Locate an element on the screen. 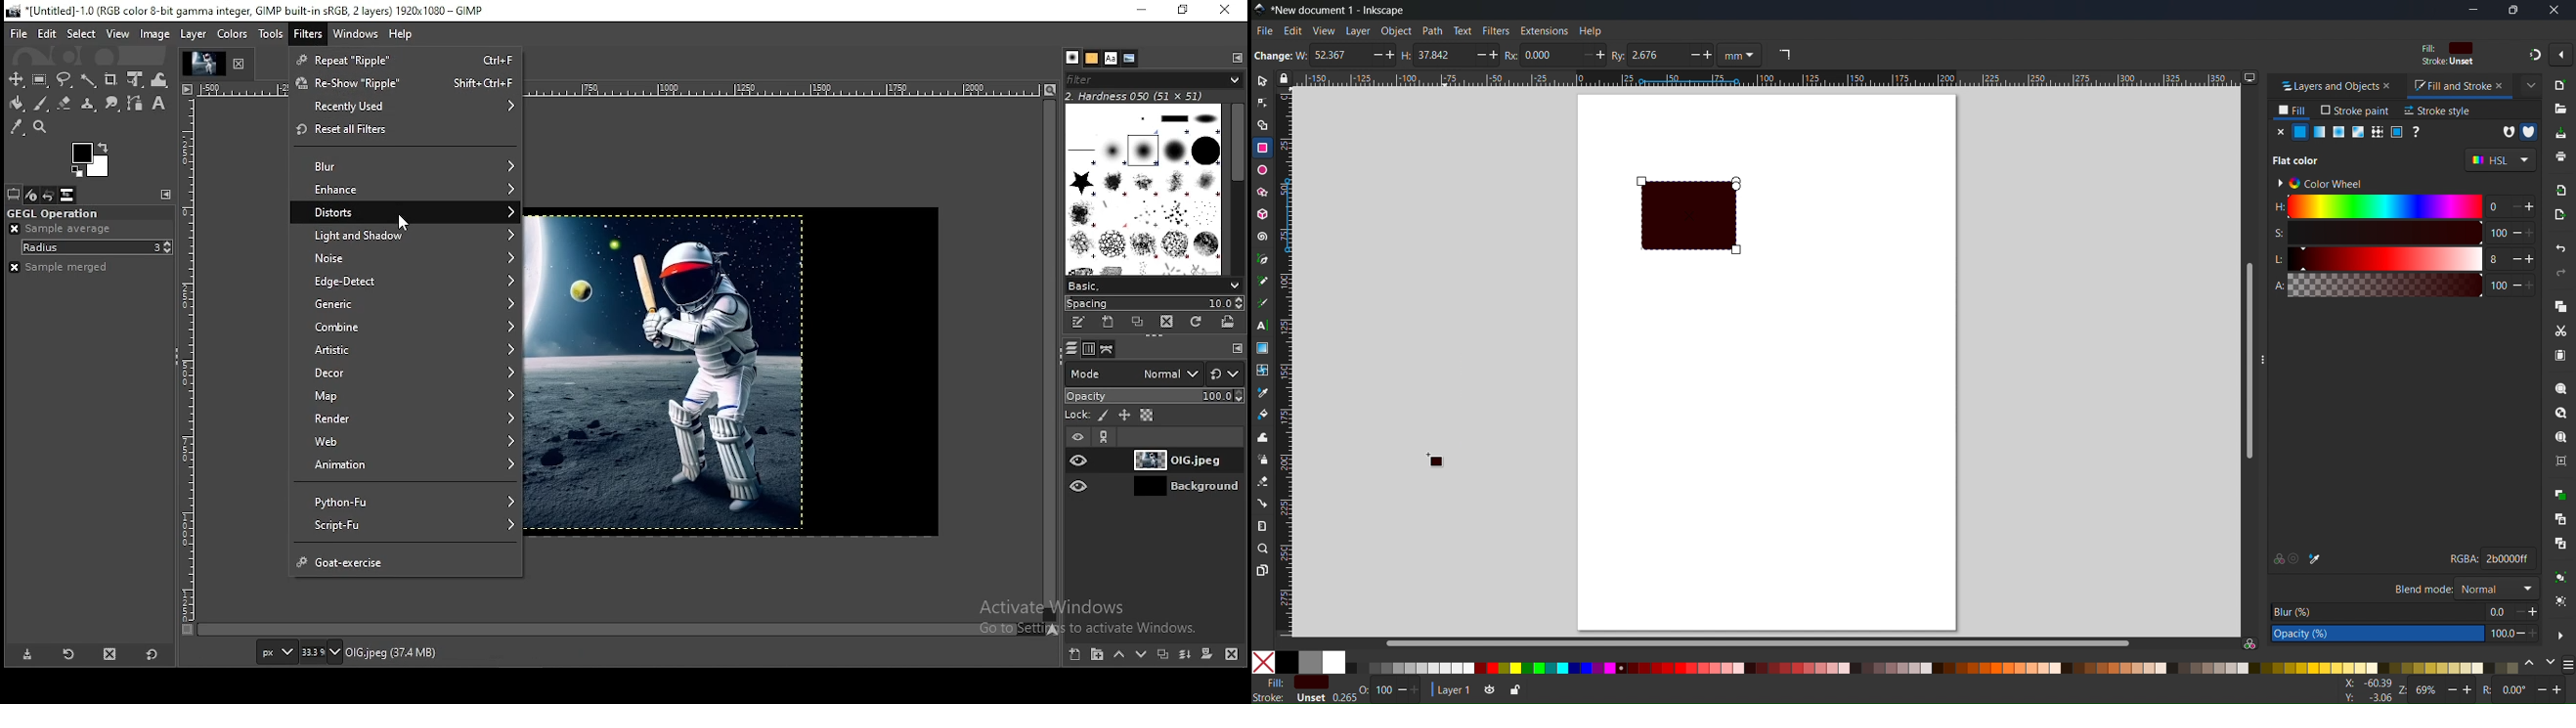 The height and width of the screenshot is (728, 2576). Minimize Rotation is located at coordinates (2543, 690).